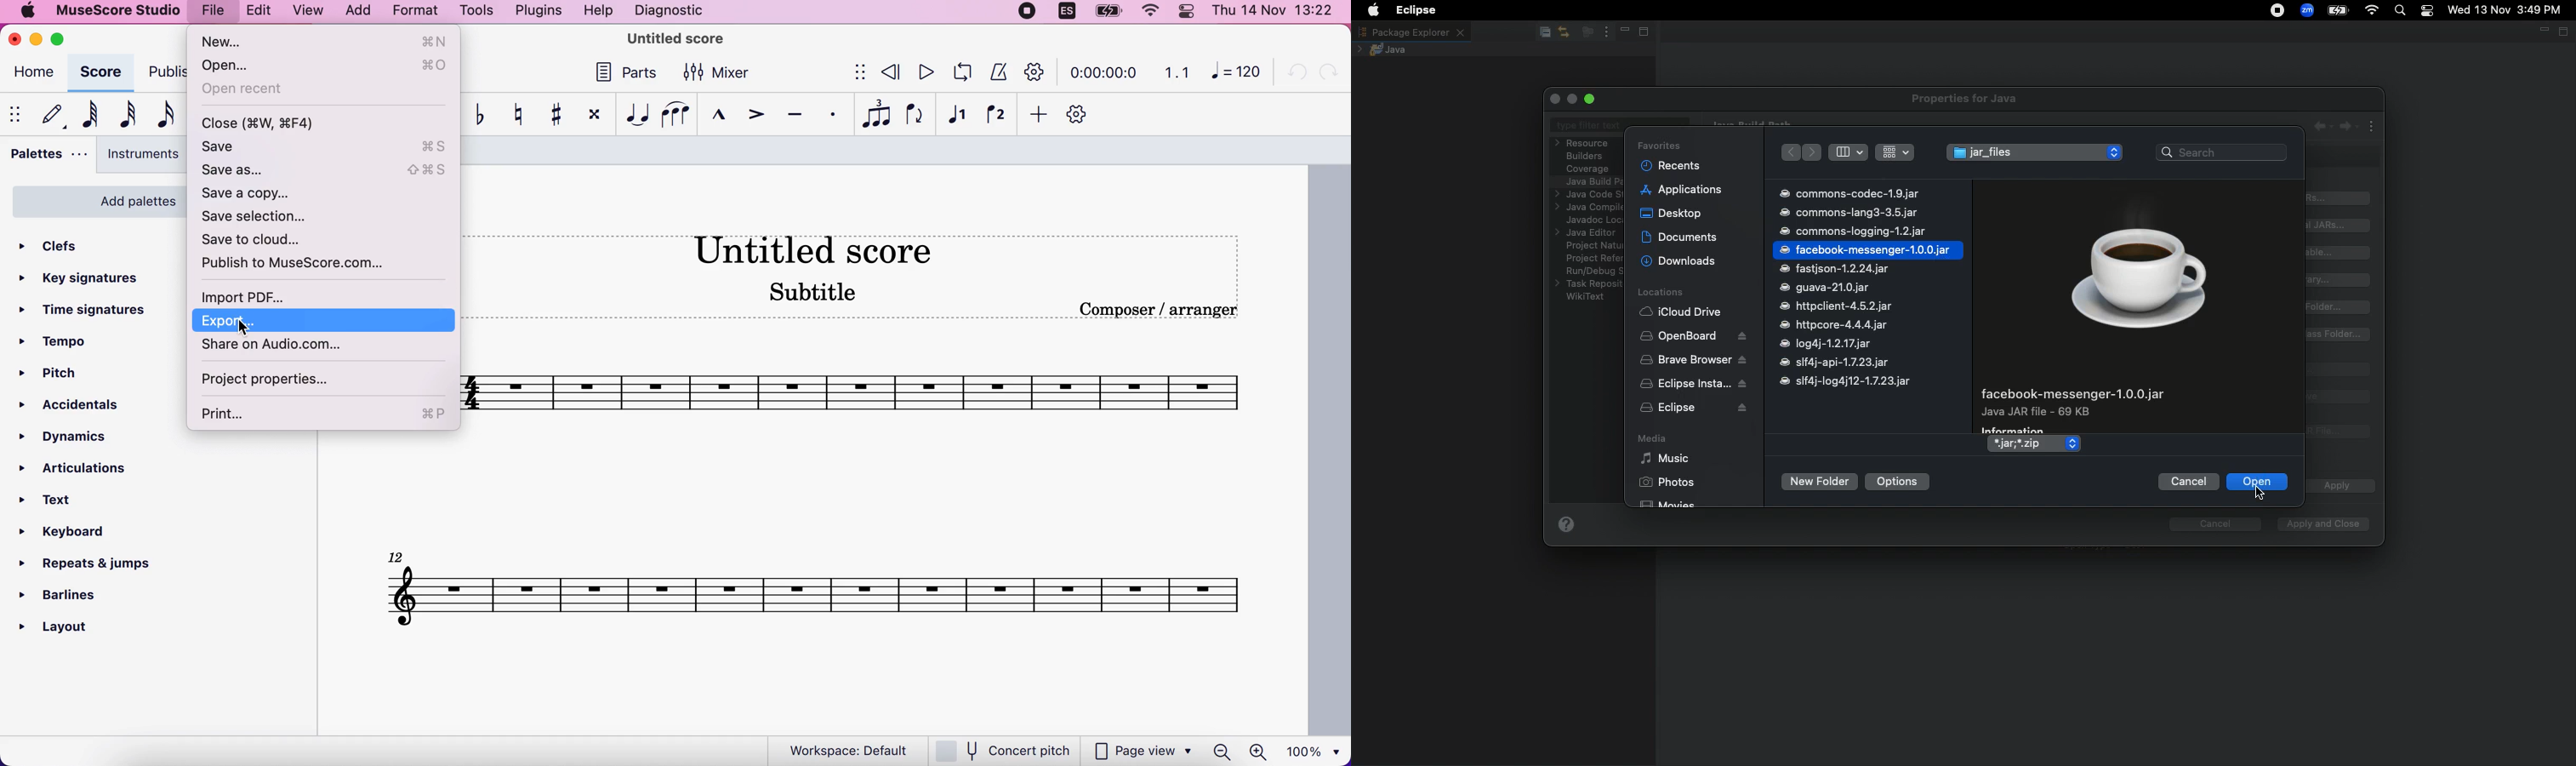 Image resolution: width=2576 pixels, height=784 pixels. What do you see at coordinates (1899, 481) in the screenshot?
I see `Options` at bounding box center [1899, 481].